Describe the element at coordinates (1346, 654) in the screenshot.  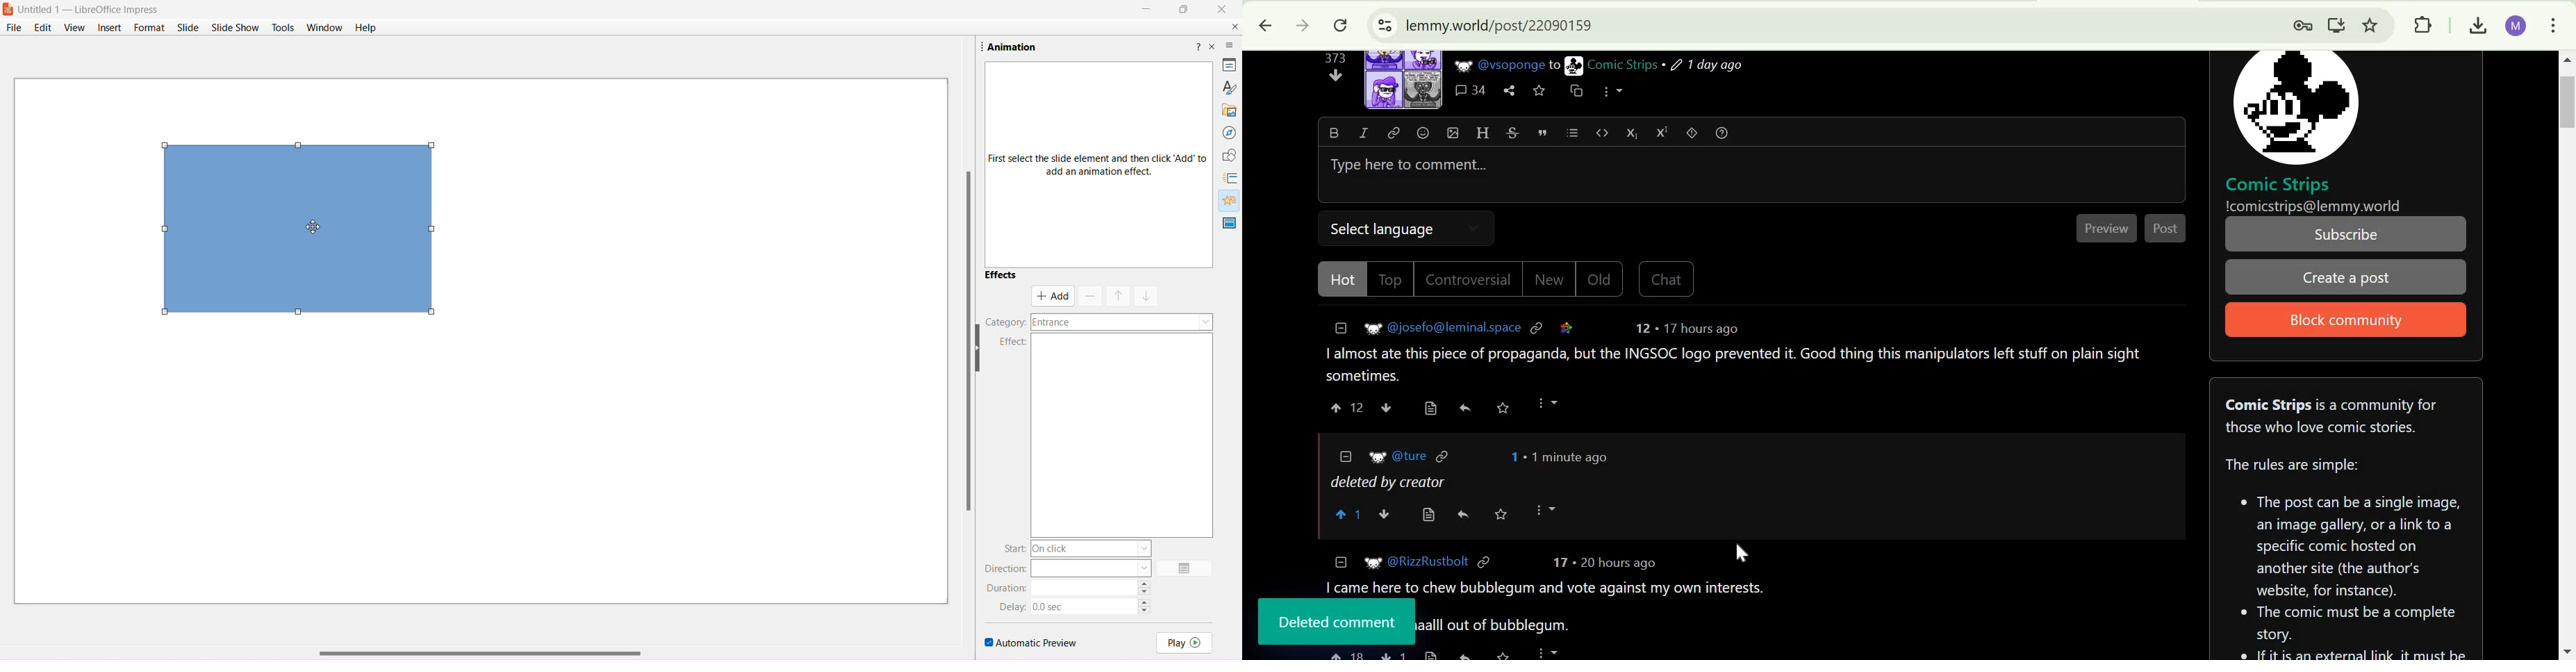
I see `upvote` at that location.